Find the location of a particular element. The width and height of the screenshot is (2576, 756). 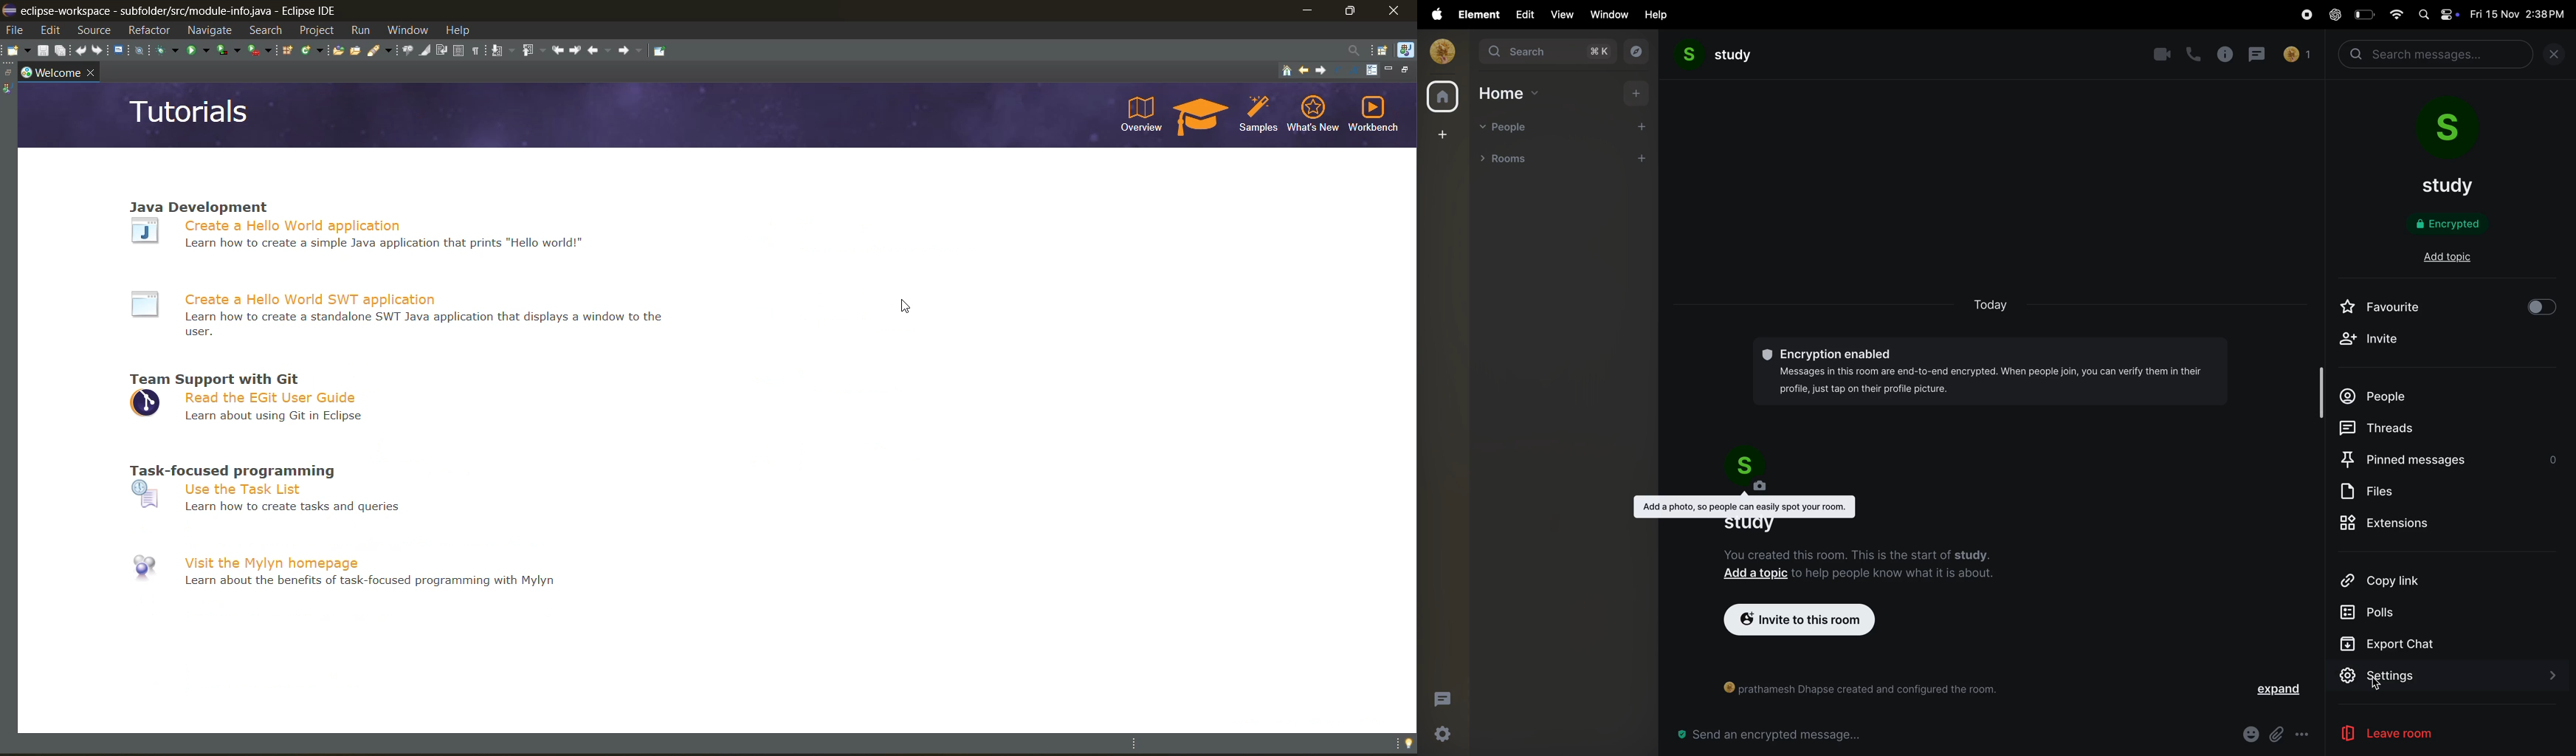

minimize is located at coordinates (1307, 10).